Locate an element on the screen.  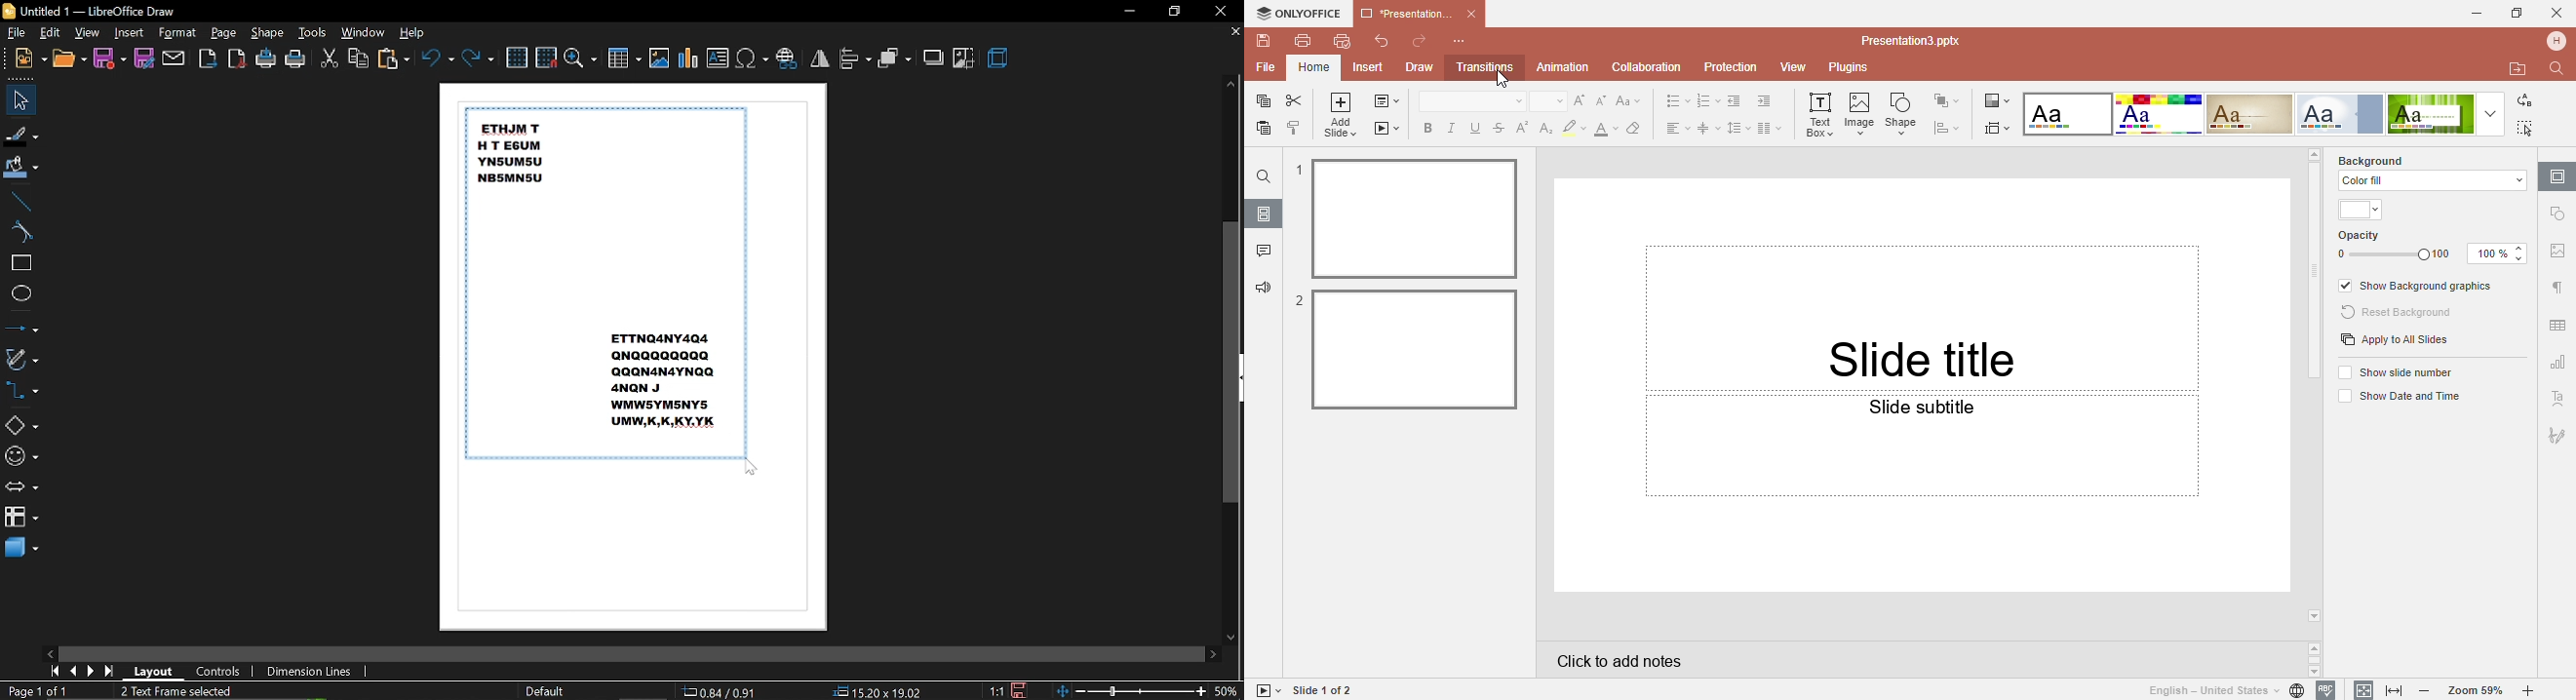
arrow up is located at coordinates (2314, 153).